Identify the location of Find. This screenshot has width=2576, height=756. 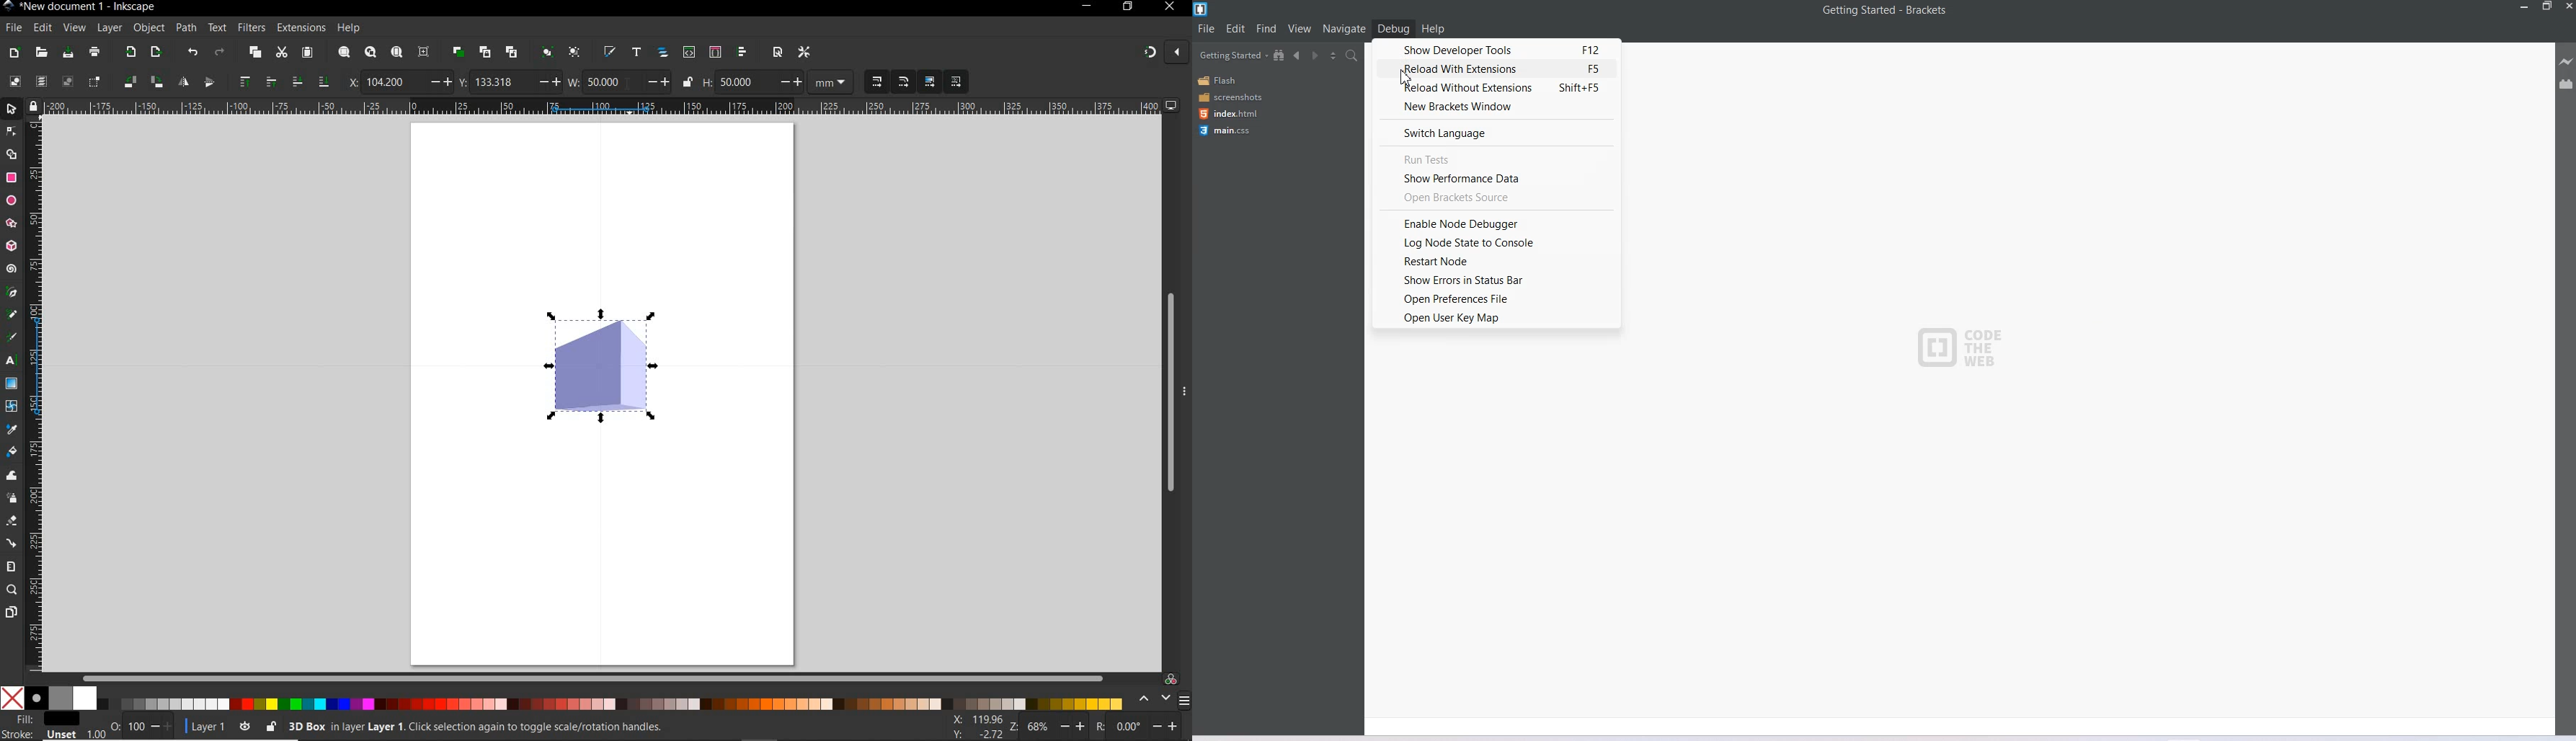
(1267, 27).